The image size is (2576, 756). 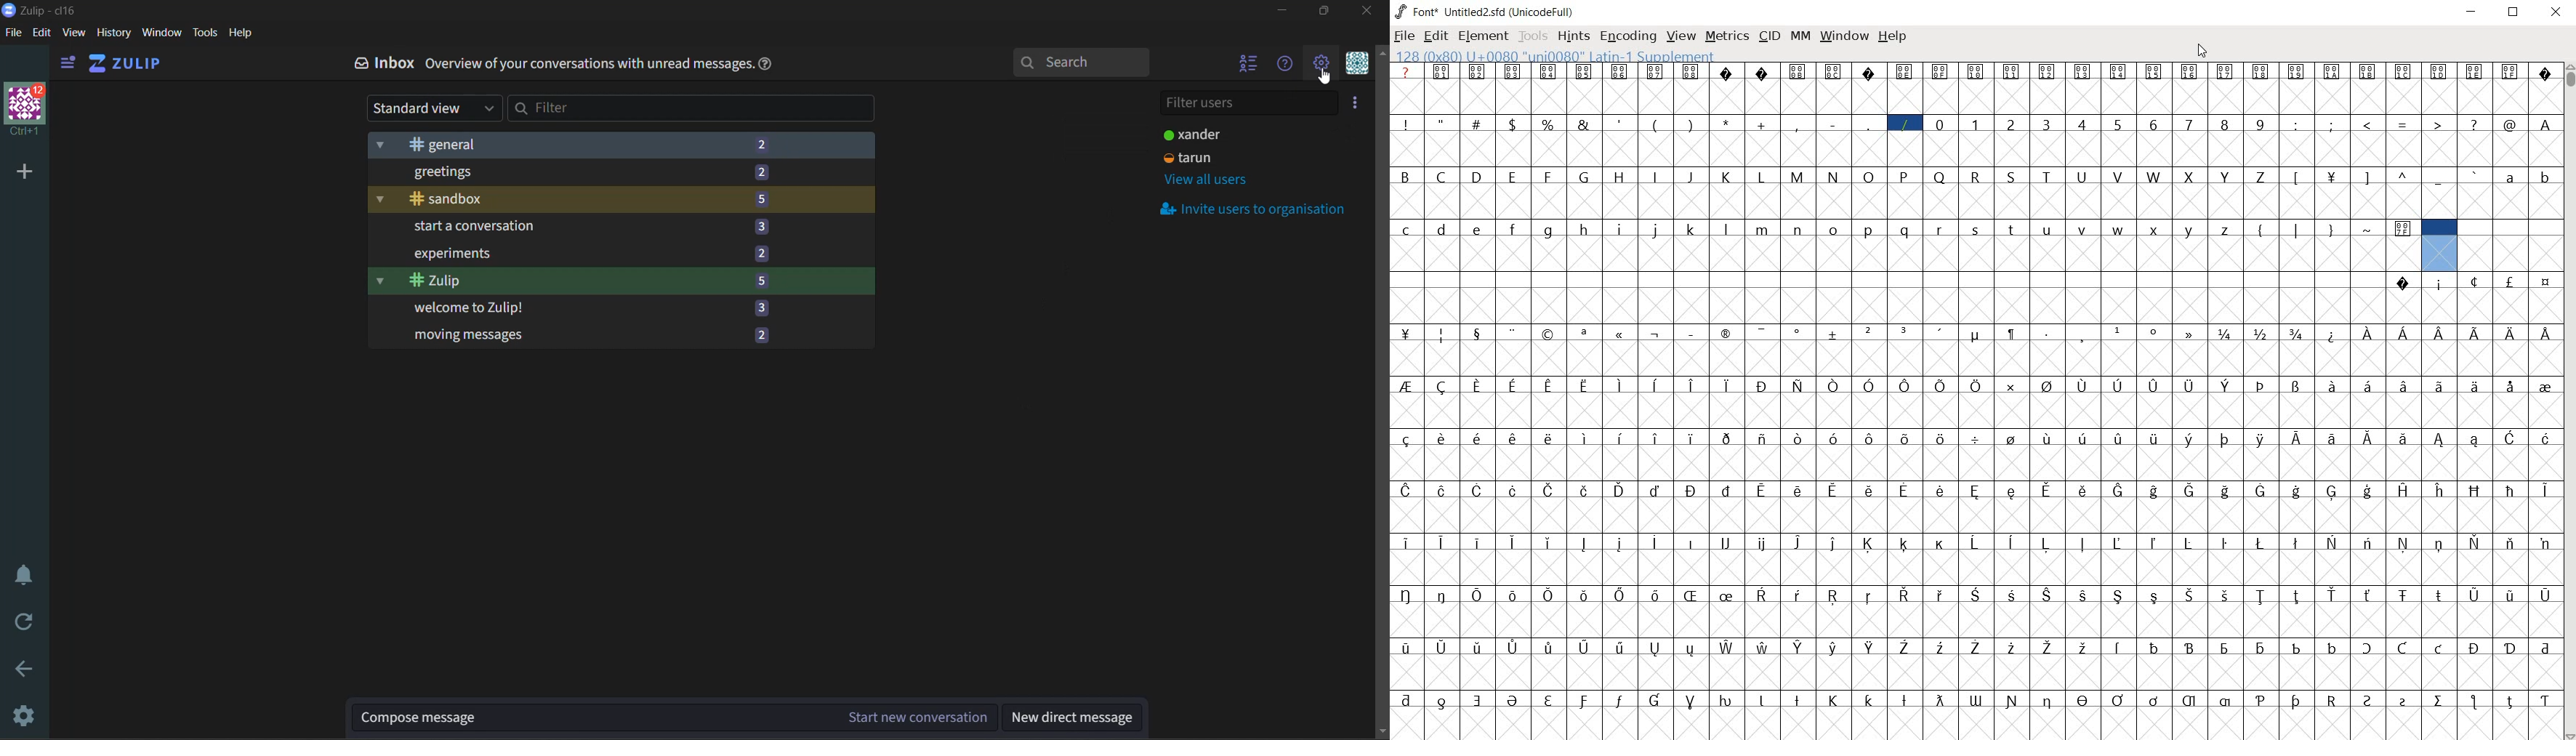 I want to click on Symbol, so click(x=1585, y=71).